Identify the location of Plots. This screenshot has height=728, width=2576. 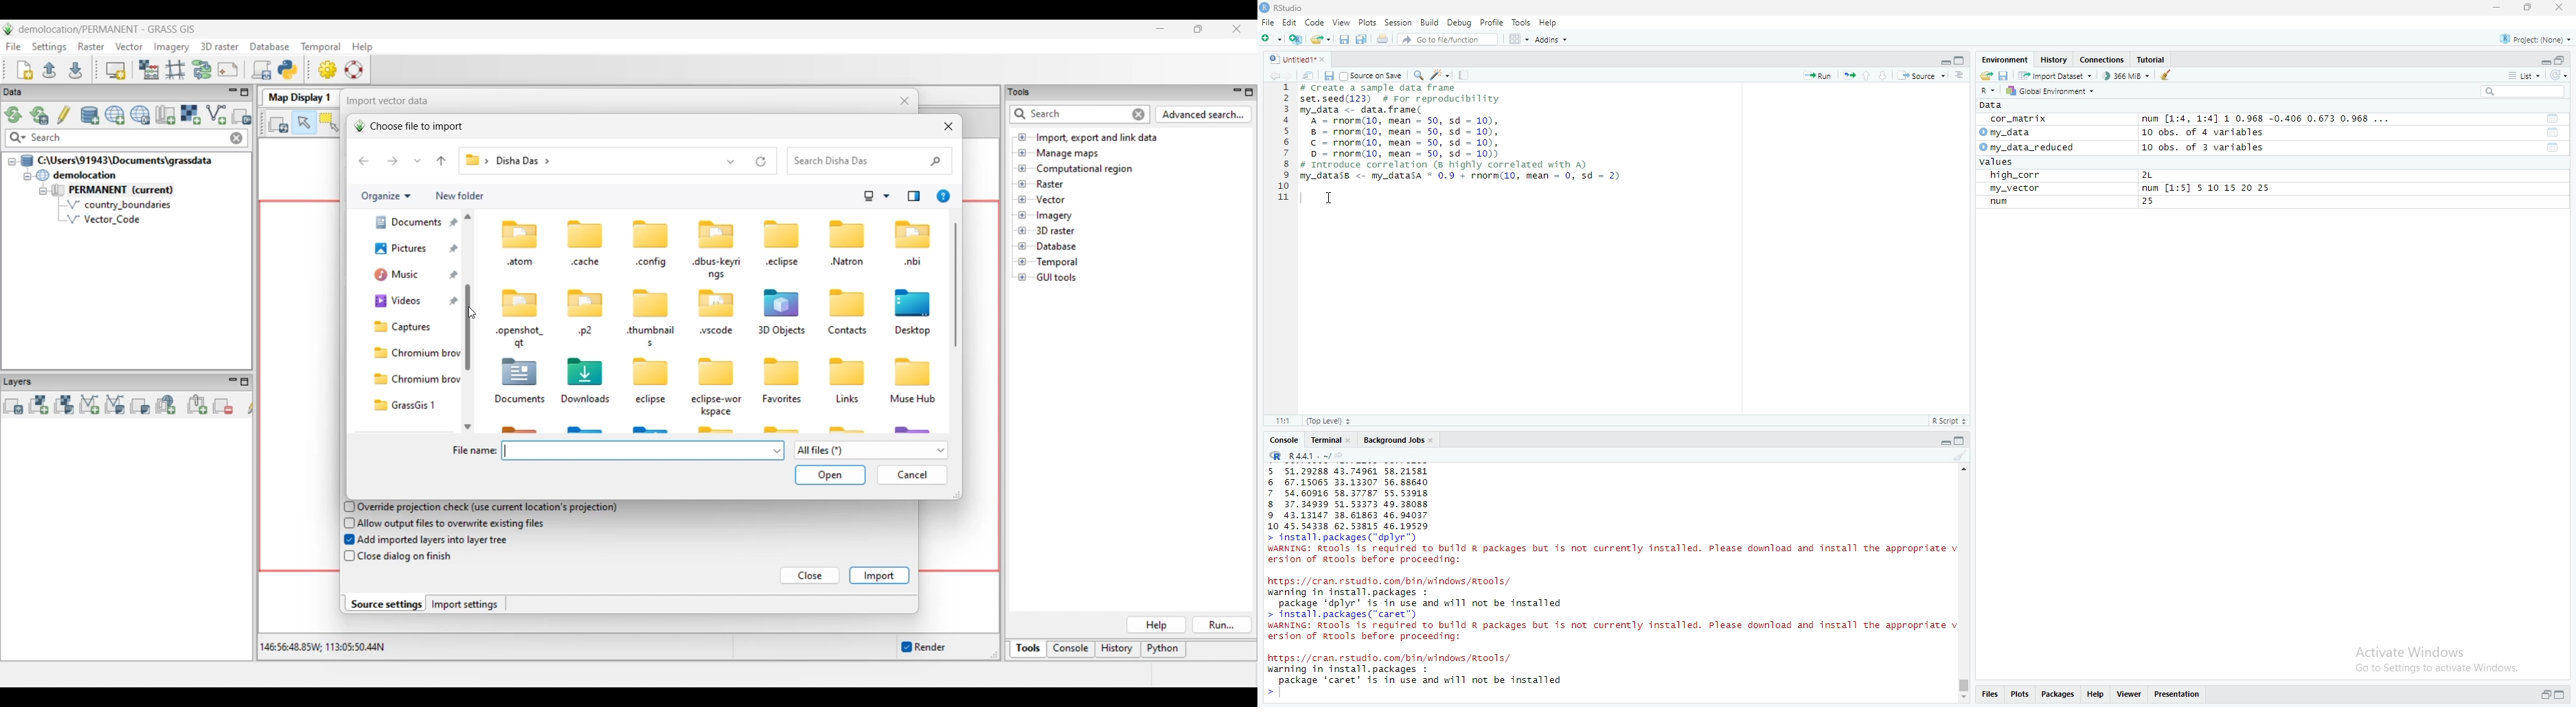
(1368, 22).